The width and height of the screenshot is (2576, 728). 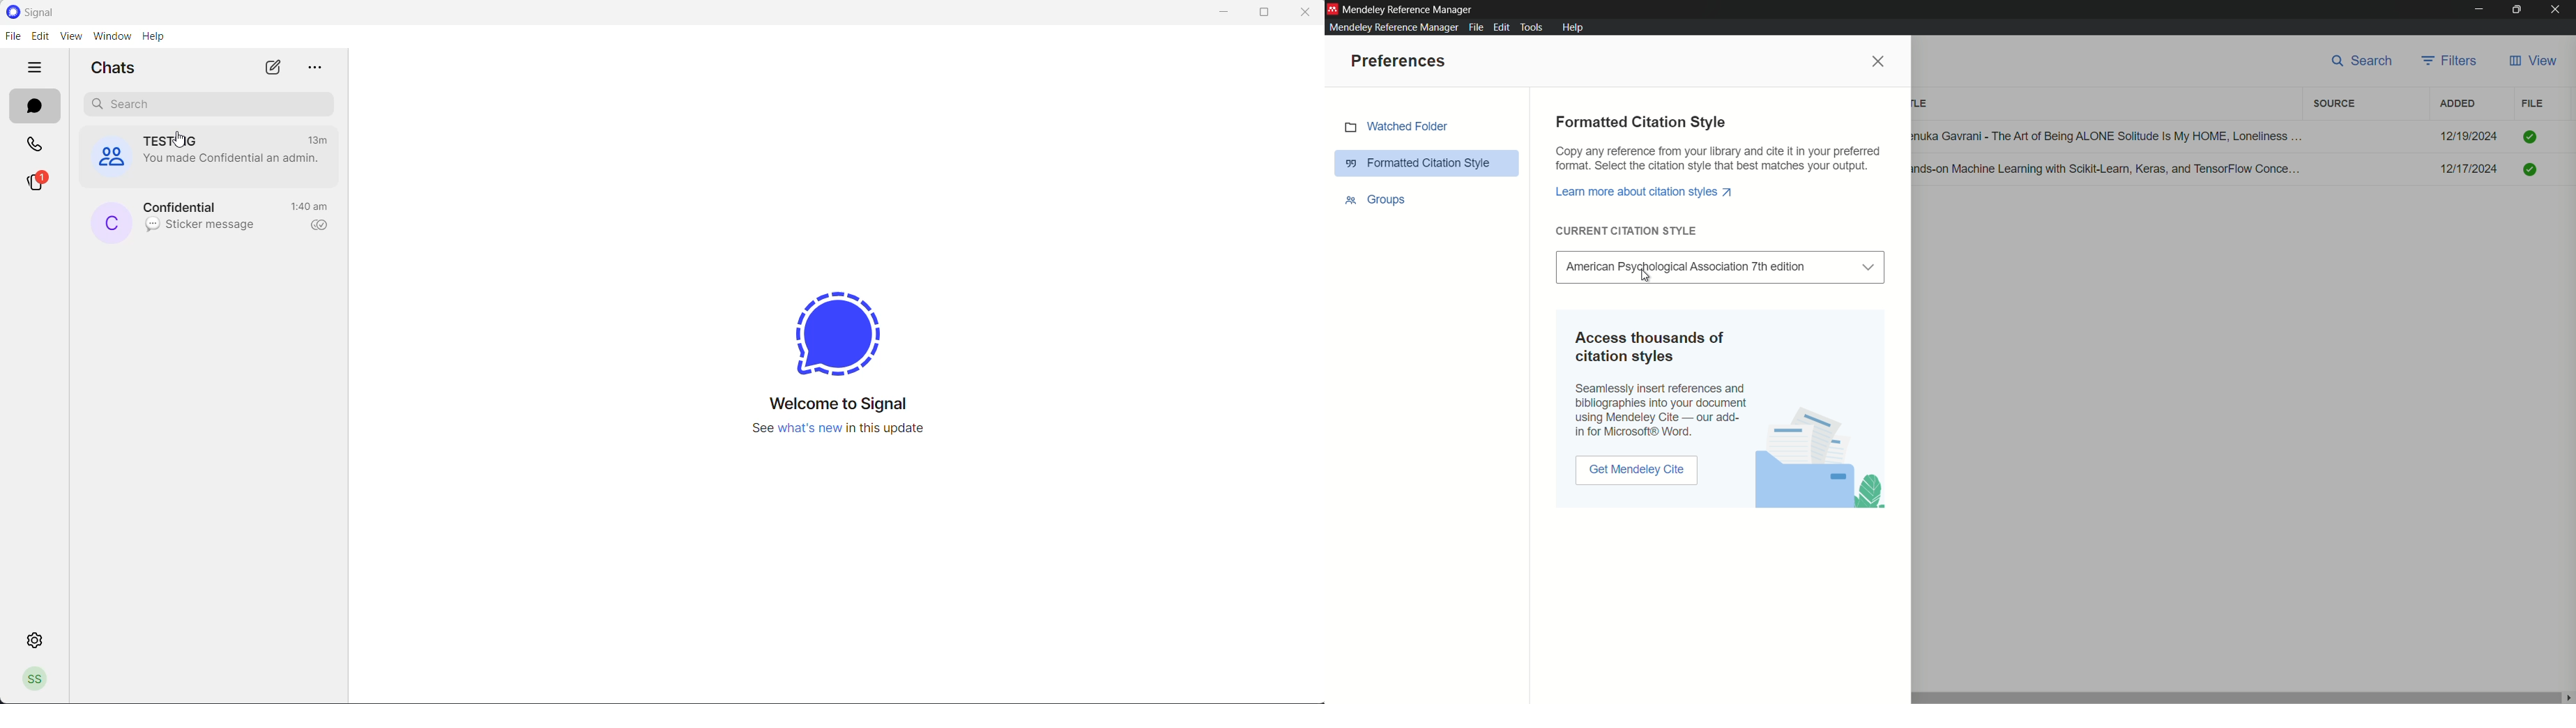 What do you see at coordinates (1662, 412) in the screenshot?
I see `Seamlessly insert references and biographies into your document using Mendeley Cite -our add-in in Microsoft Word` at bounding box center [1662, 412].